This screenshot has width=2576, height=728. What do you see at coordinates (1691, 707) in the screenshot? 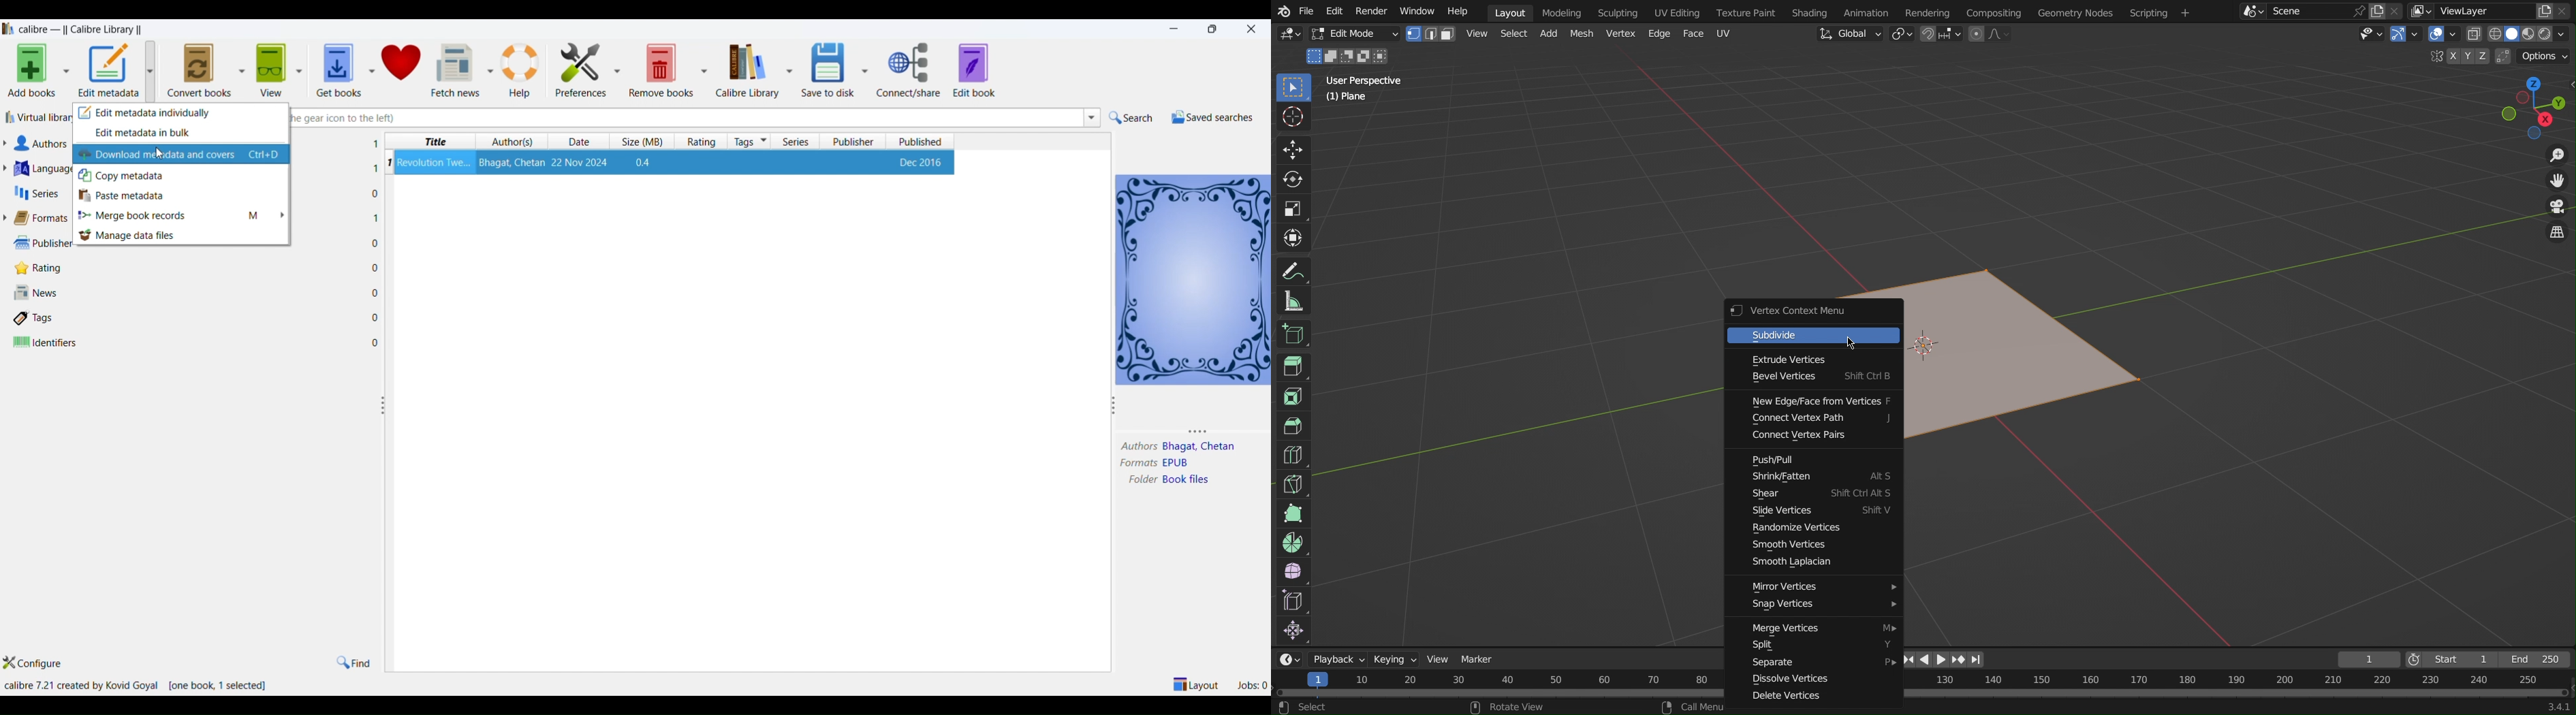
I see `Cal Menu` at bounding box center [1691, 707].